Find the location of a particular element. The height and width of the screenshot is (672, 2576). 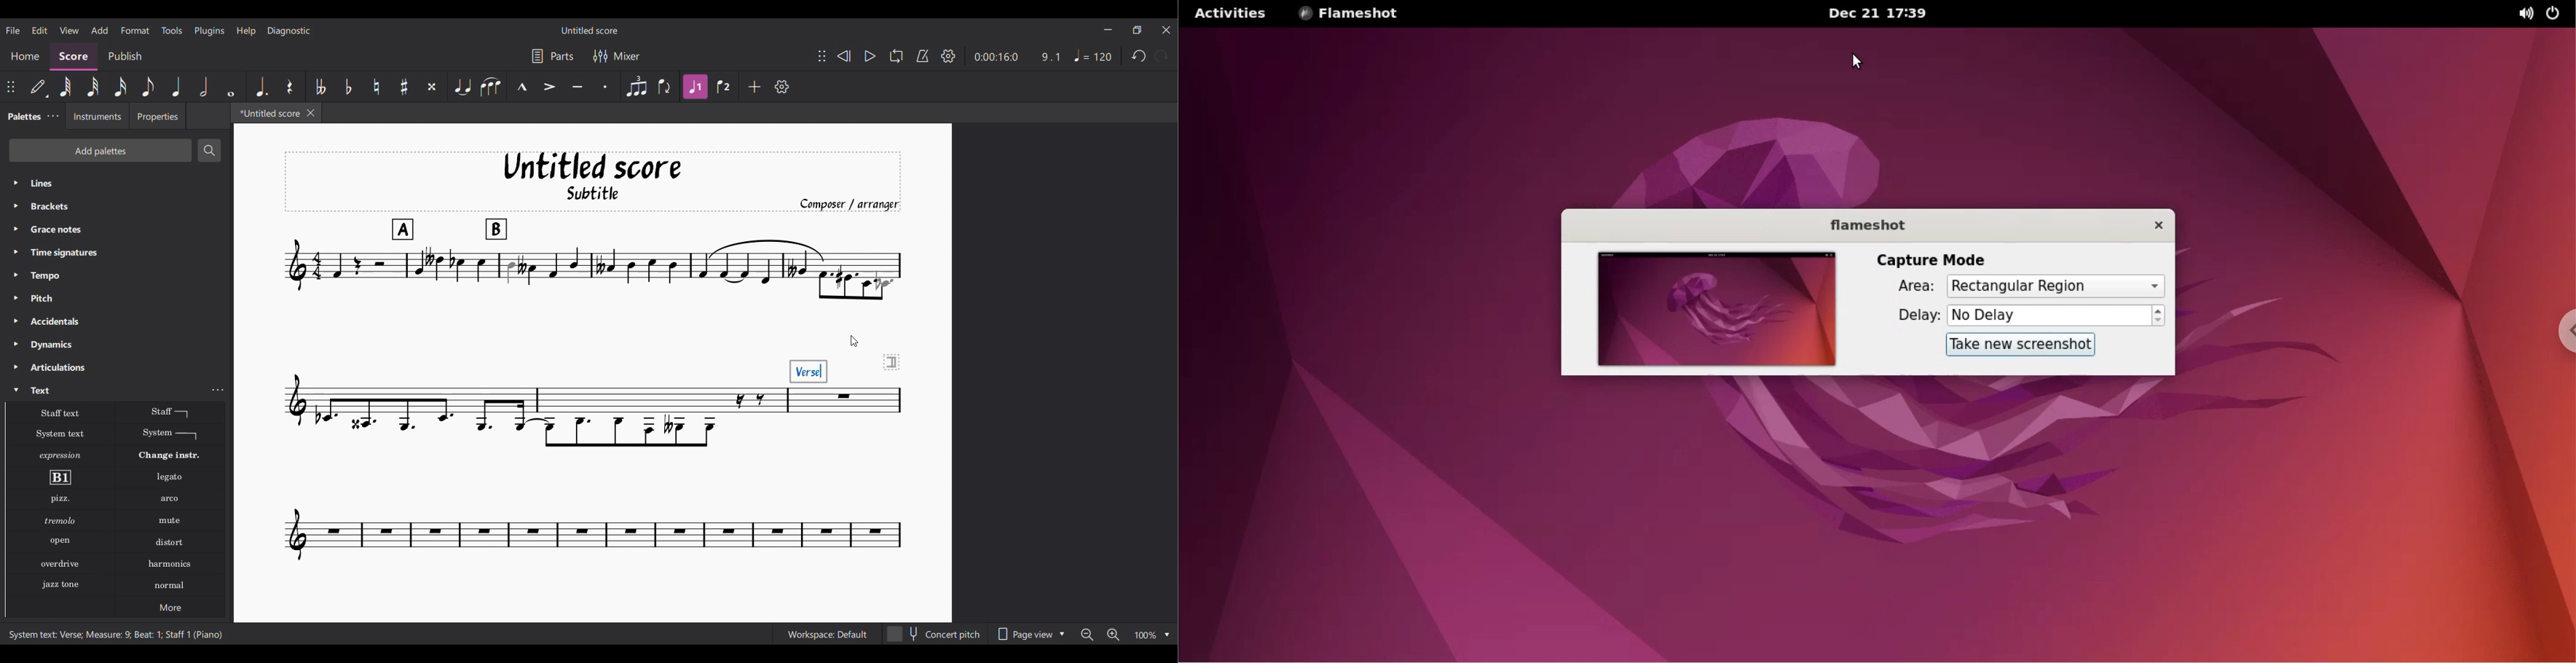

Legato is located at coordinates (170, 478).